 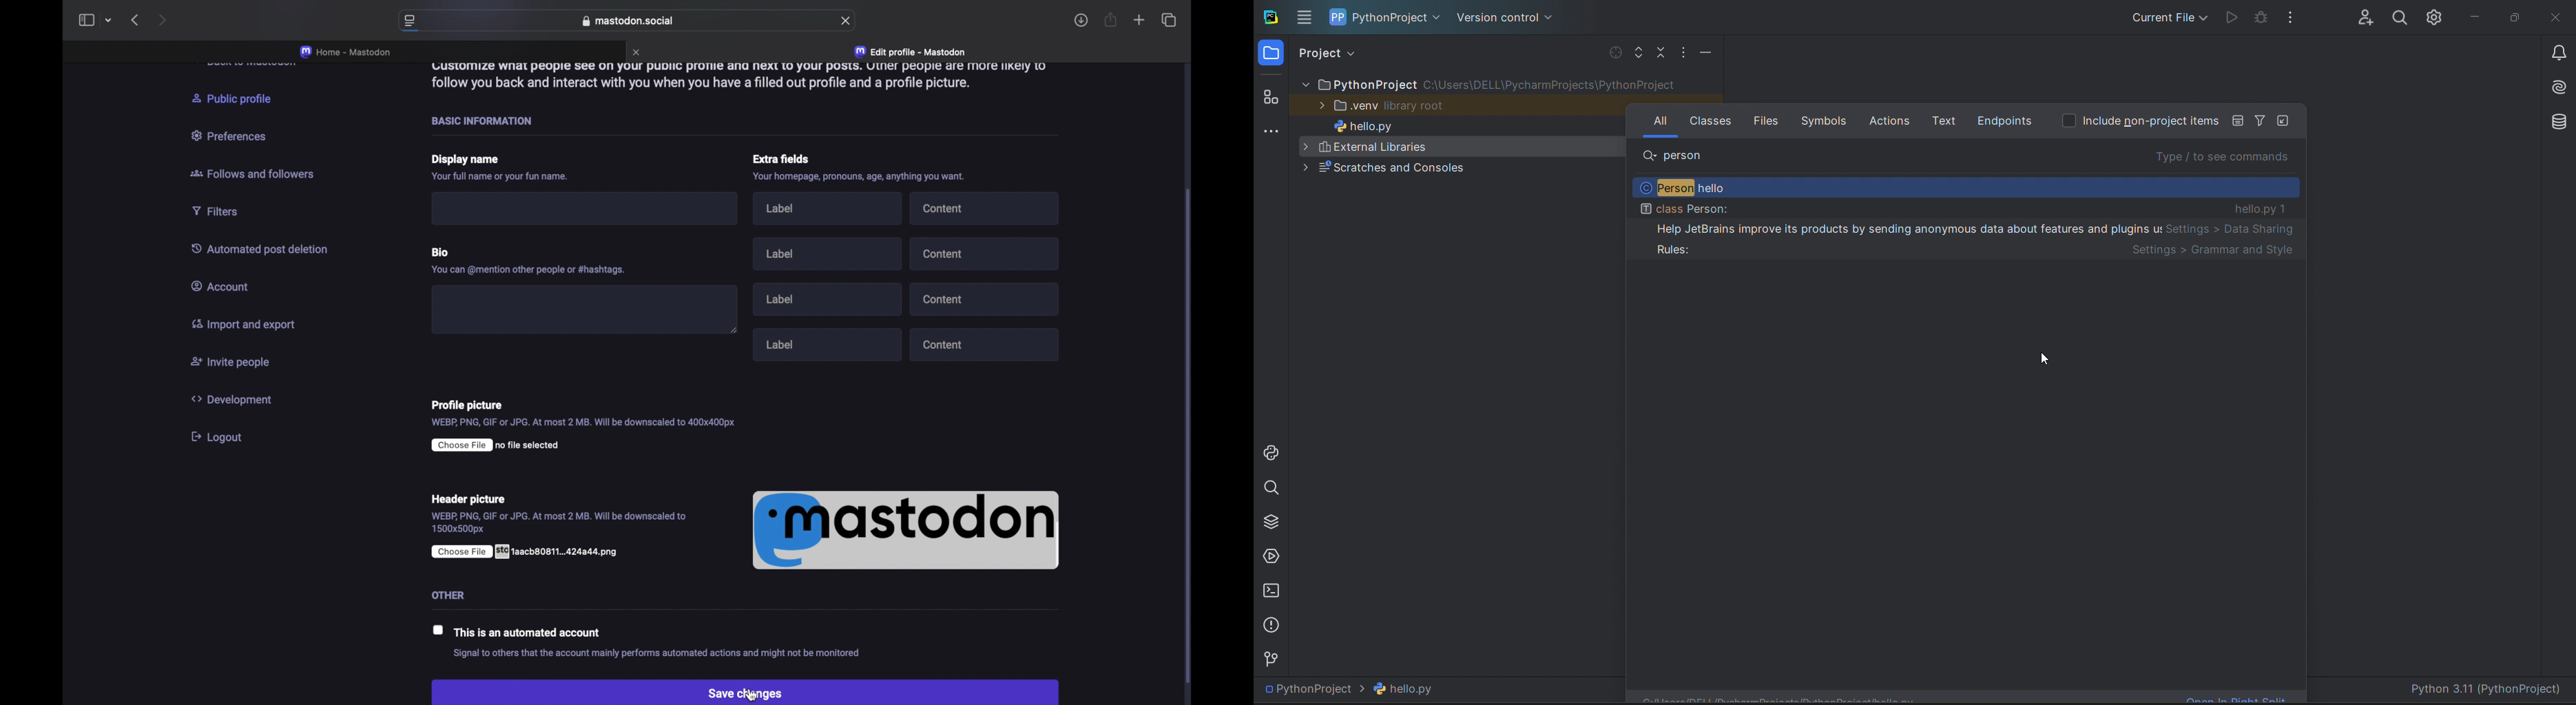 What do you see at coordinates (2435, 14) in the screenshot?
I see `settings` at bounding box center [2435, 14].